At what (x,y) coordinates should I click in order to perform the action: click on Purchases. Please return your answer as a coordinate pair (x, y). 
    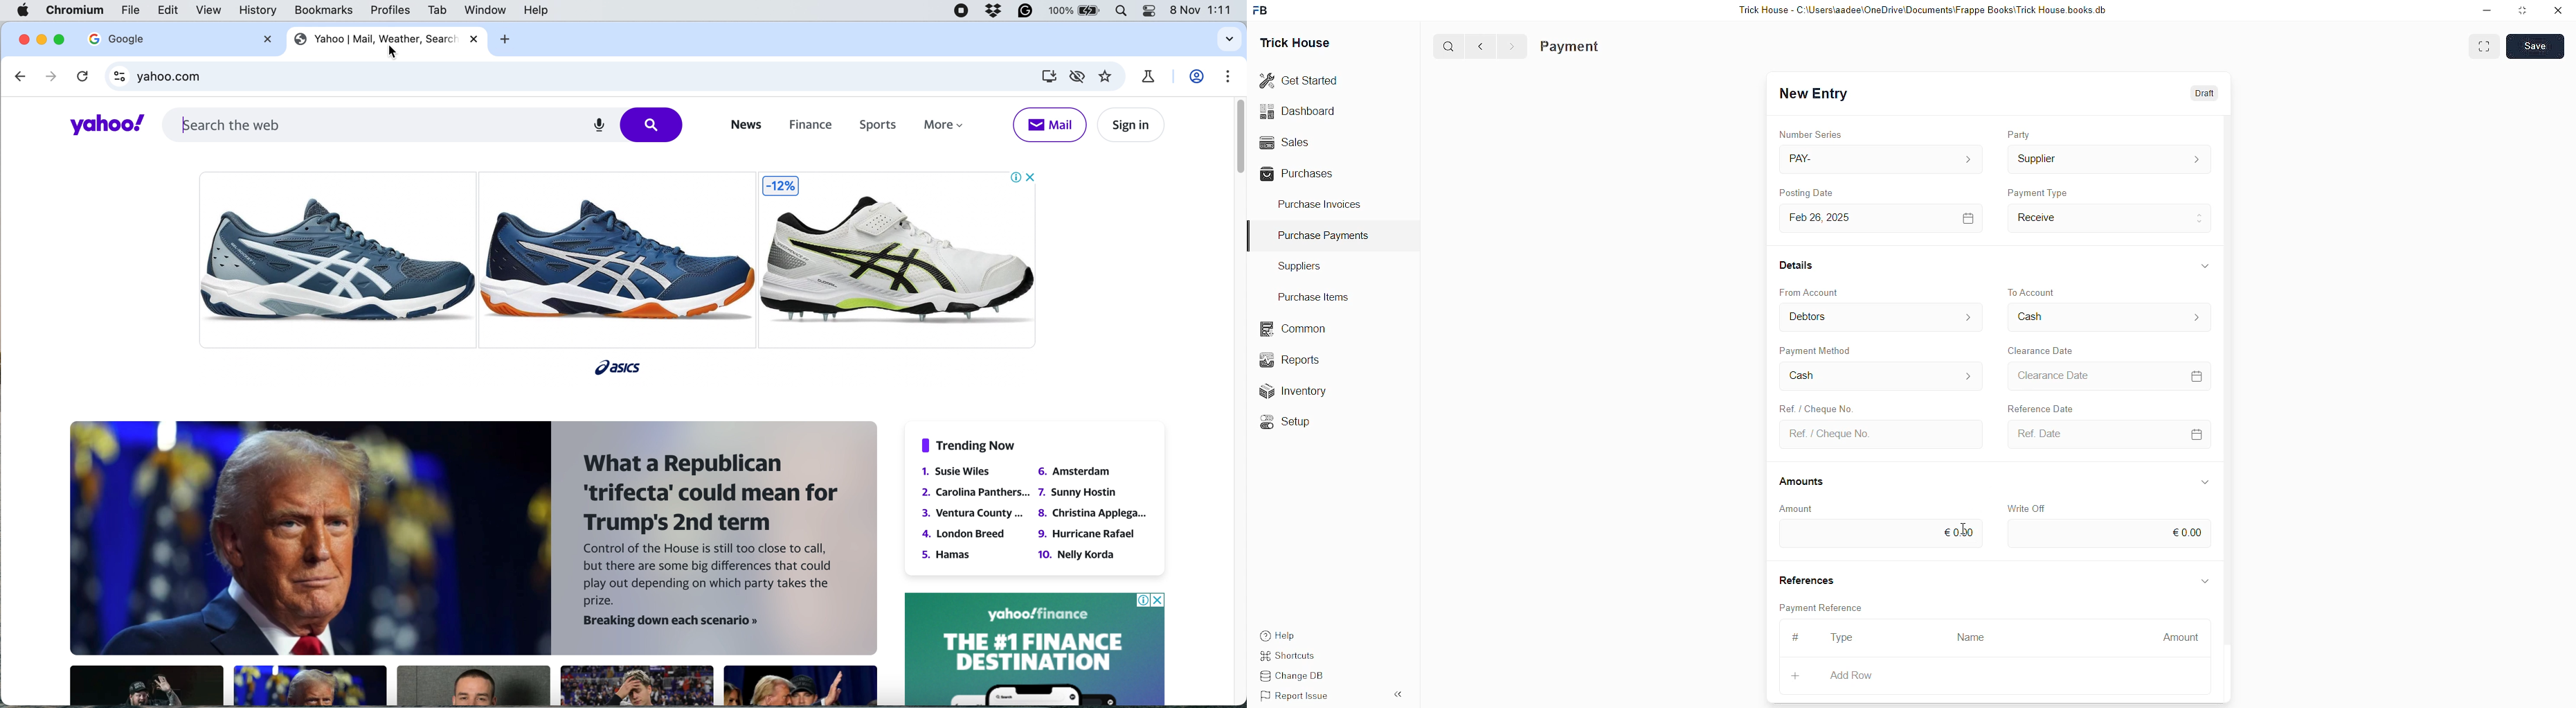
    Looking at the image, I should click on (1299, 175).